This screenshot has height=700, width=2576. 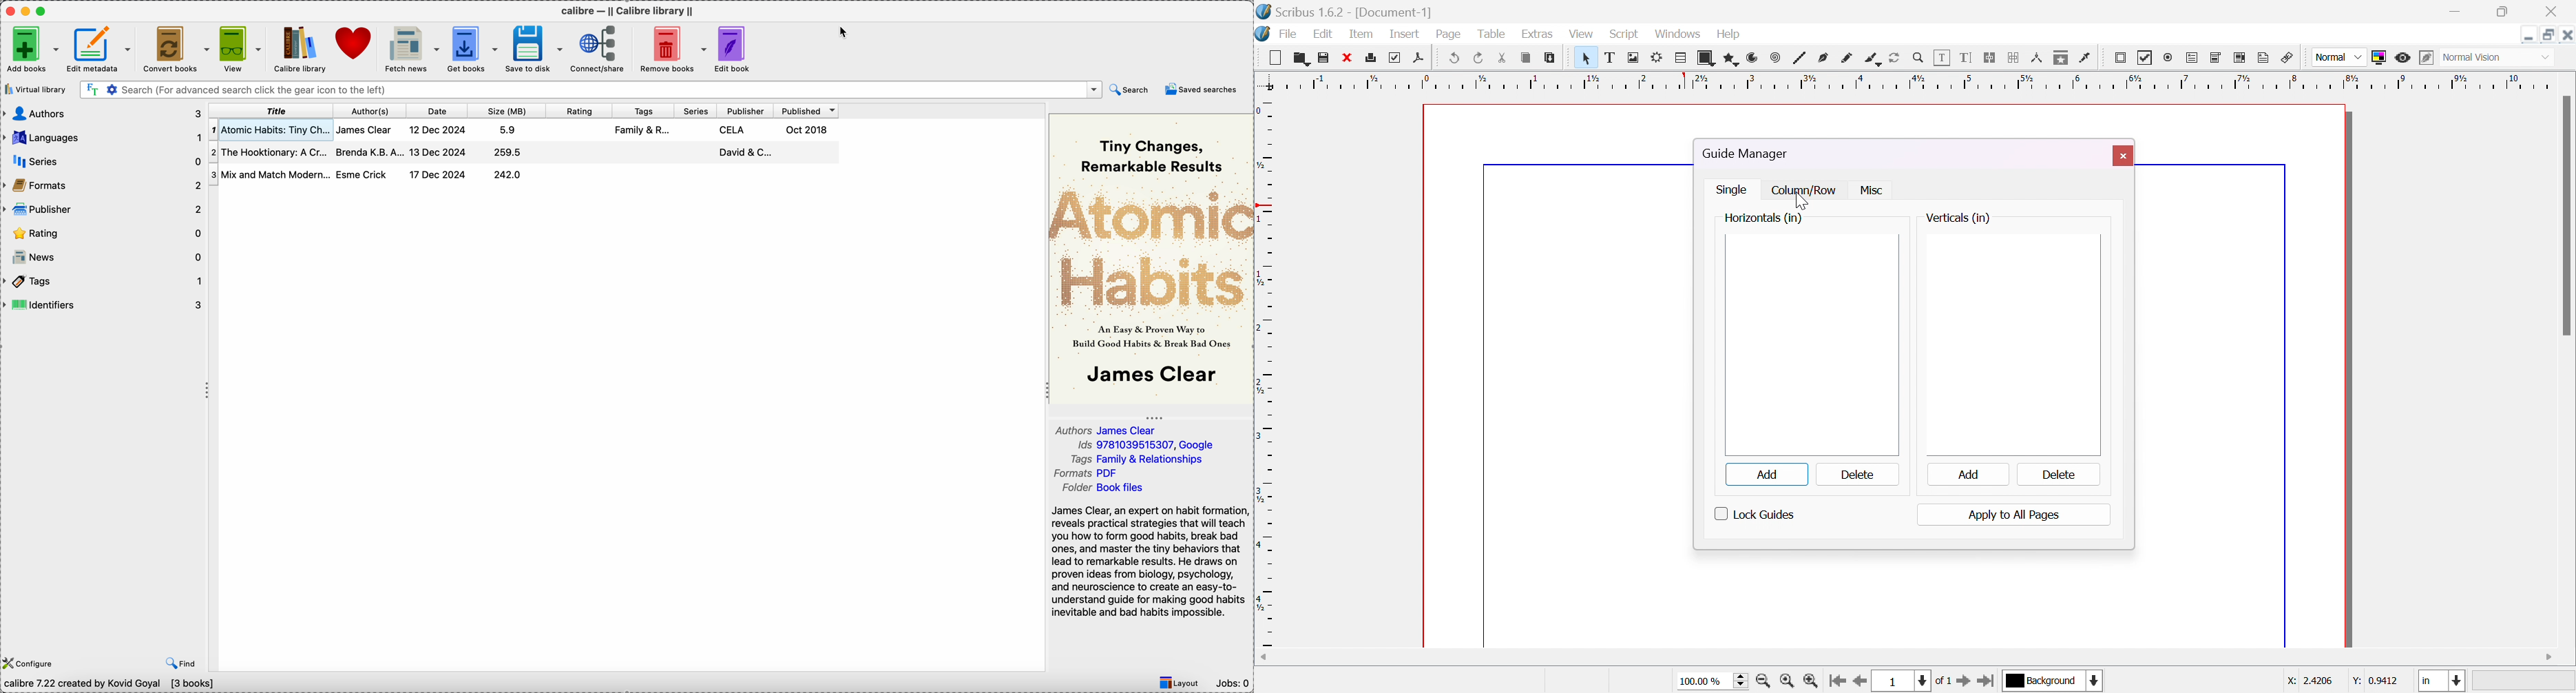 I want to click on apply to all pages, so click(x=2011, y=515).